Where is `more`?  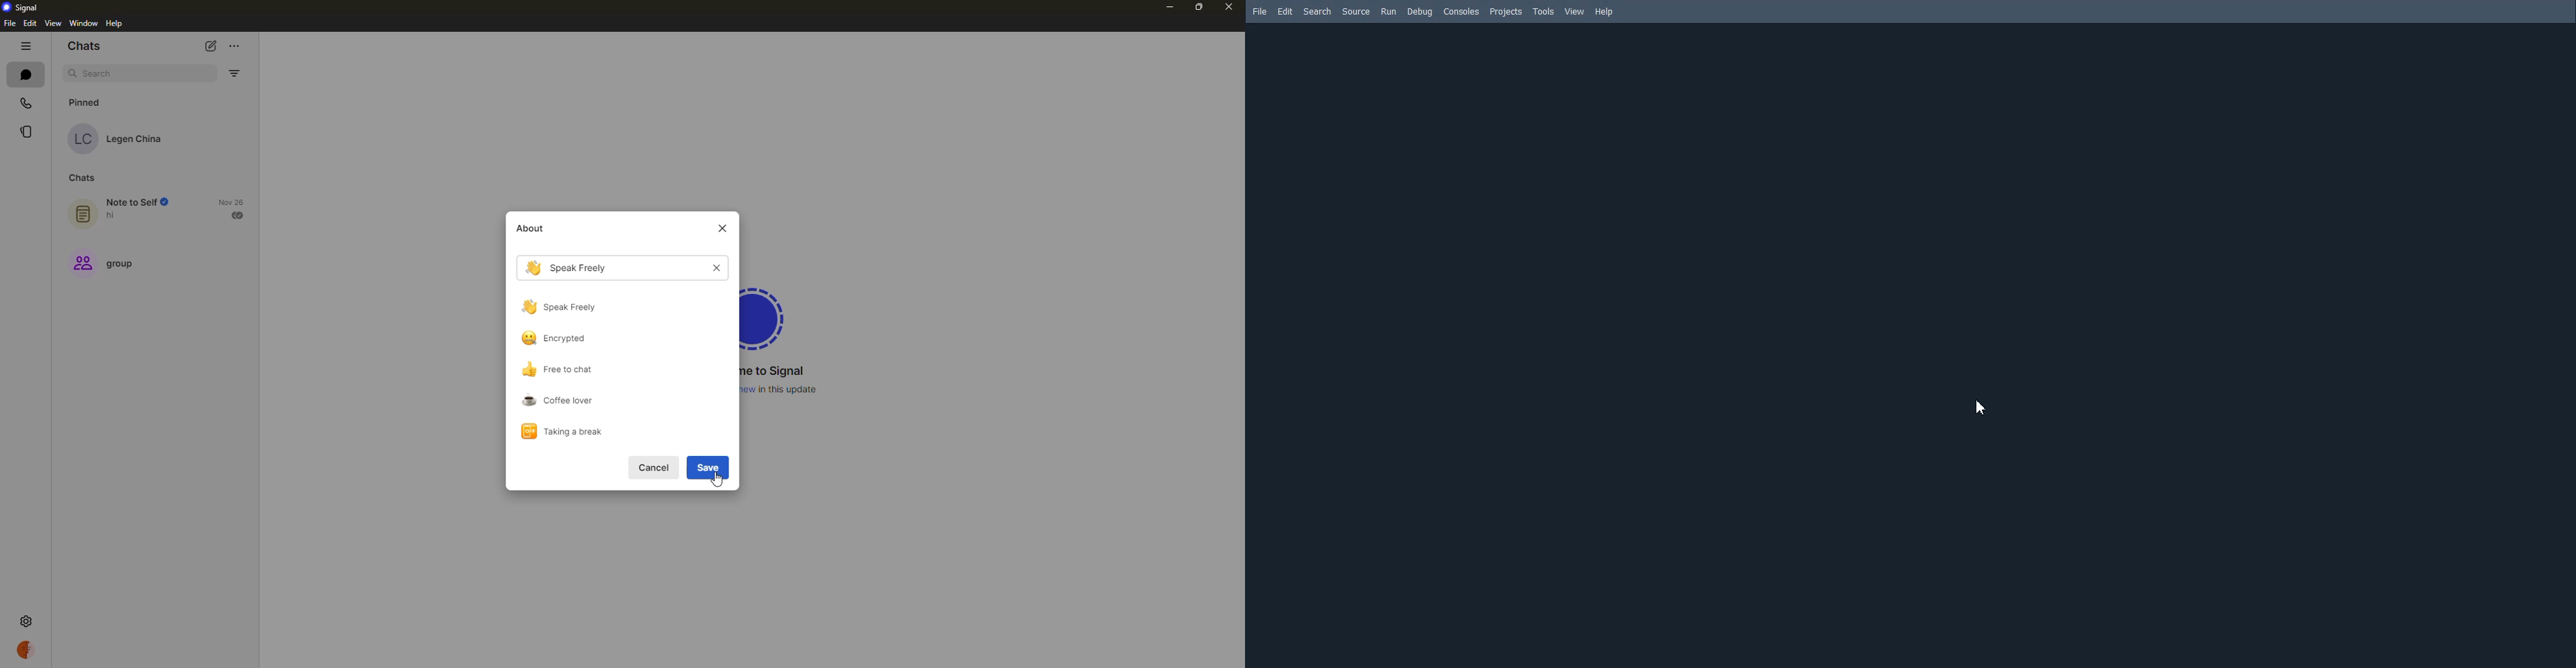
more is located at coordinates (236, 43).